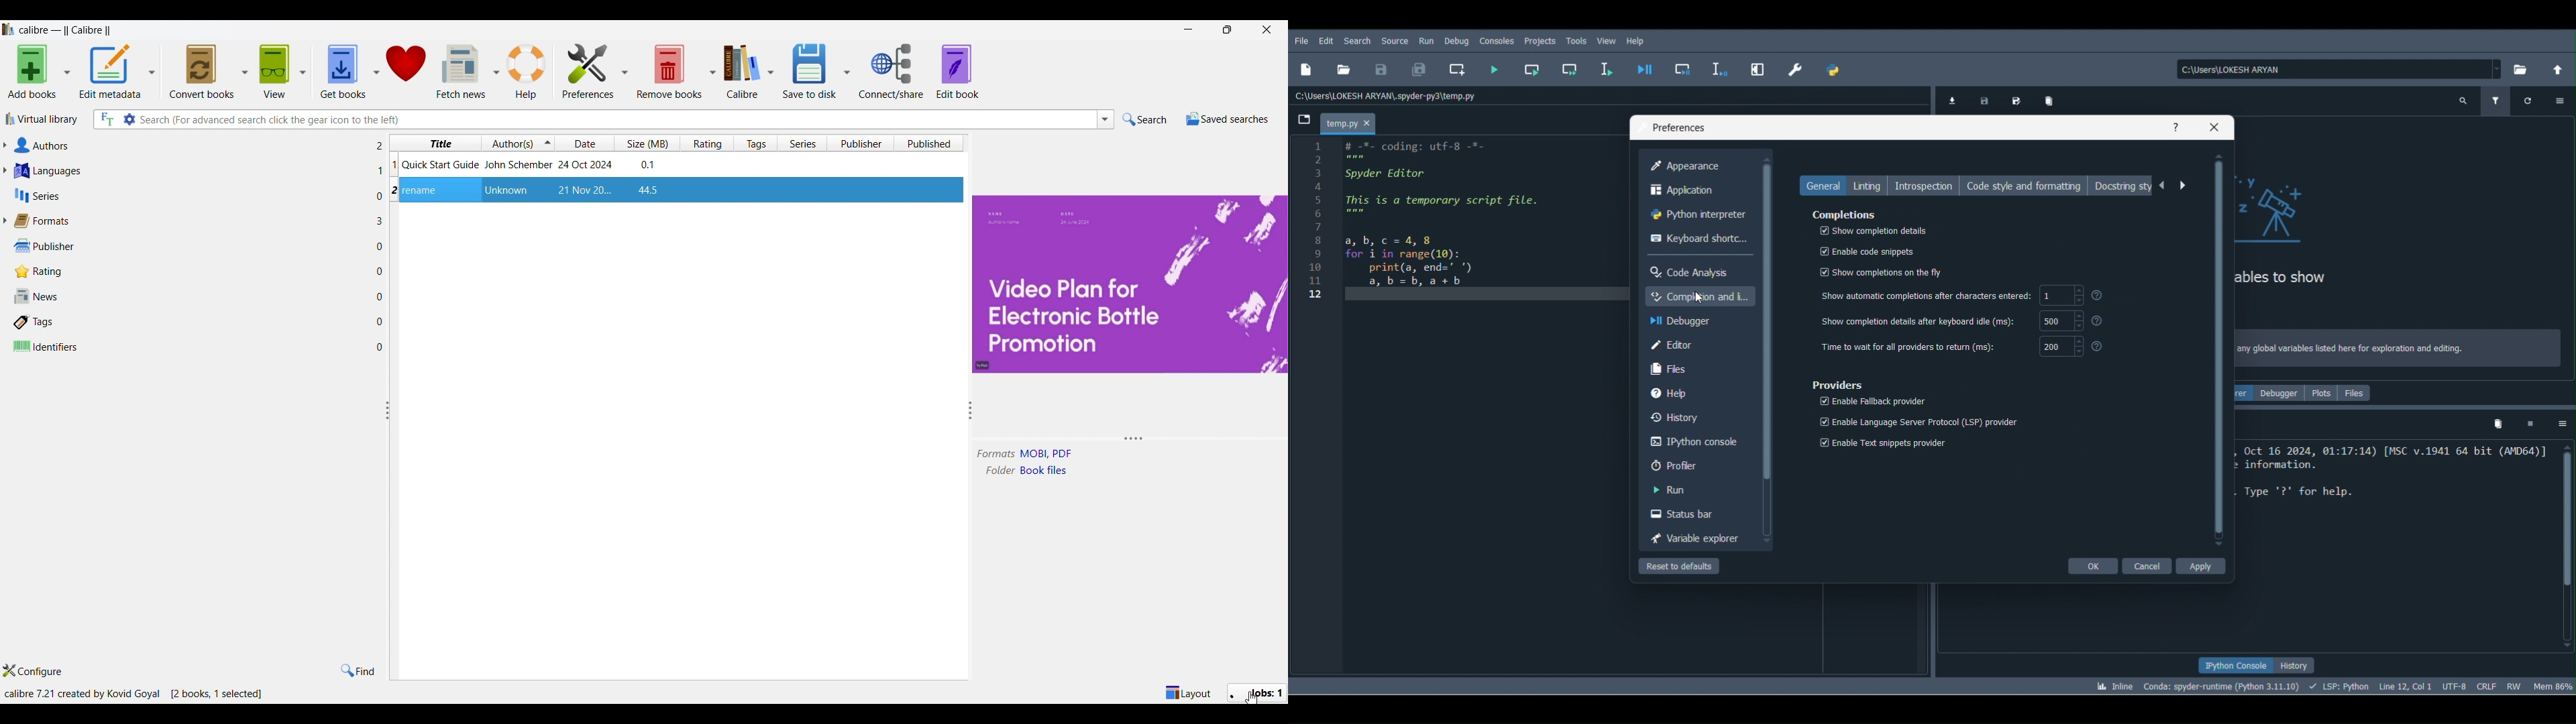 This screenshot has width=2576, height=728. I want to click on Plots, so click(2322, 393).